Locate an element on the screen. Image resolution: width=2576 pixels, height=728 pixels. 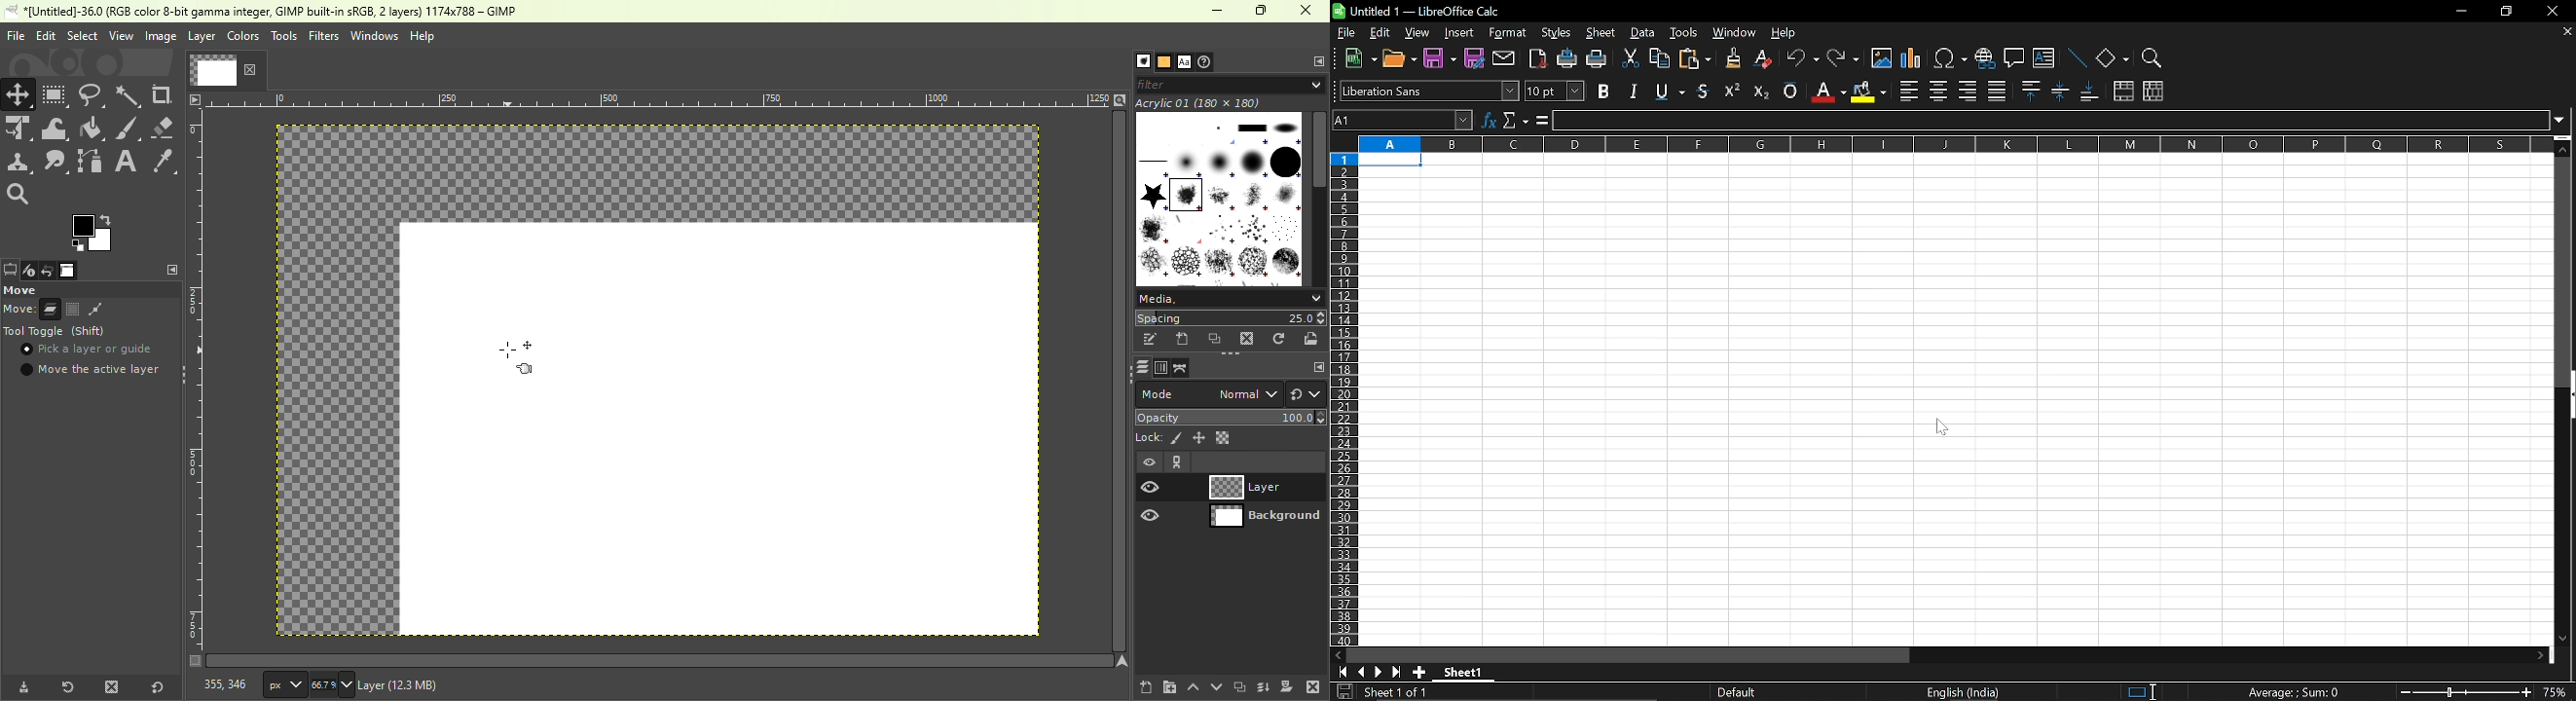
restore down is located at coordinates (2504, 13).